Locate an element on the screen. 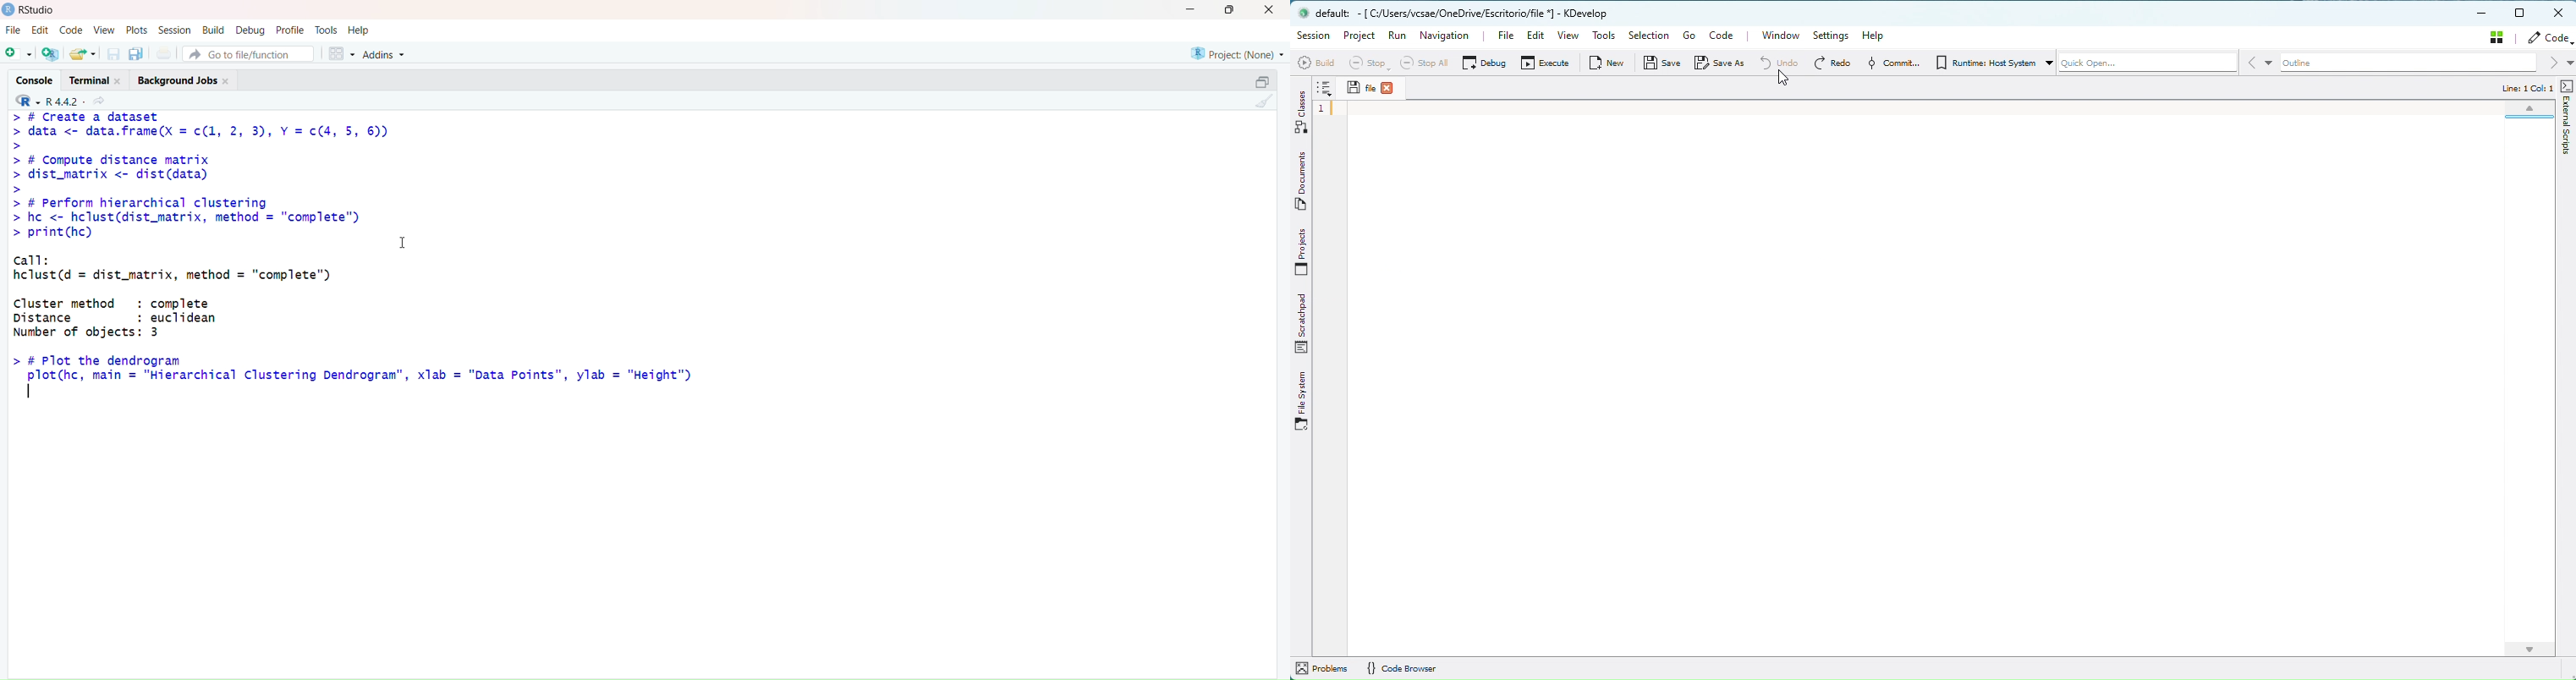 The image size is (2576, 700). Save all open documents (Ctrl + Alt + S) is located at coordinates (138, 52).